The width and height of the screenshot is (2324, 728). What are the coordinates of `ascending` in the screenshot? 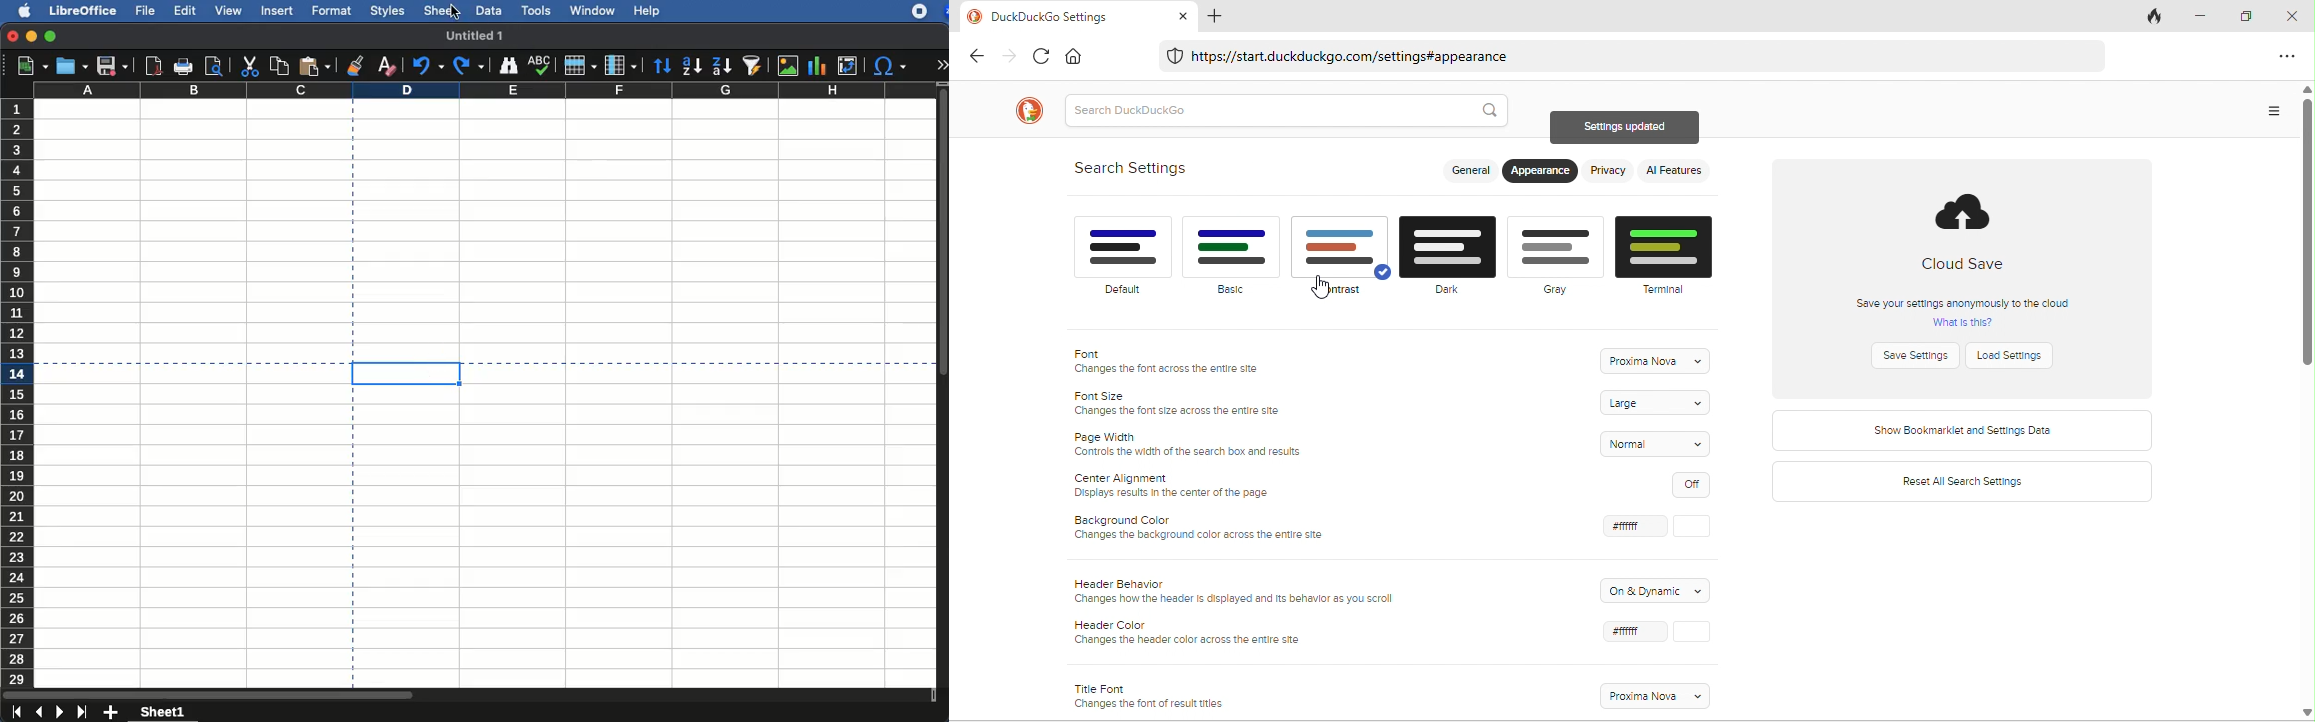 It's located at (691, 64).